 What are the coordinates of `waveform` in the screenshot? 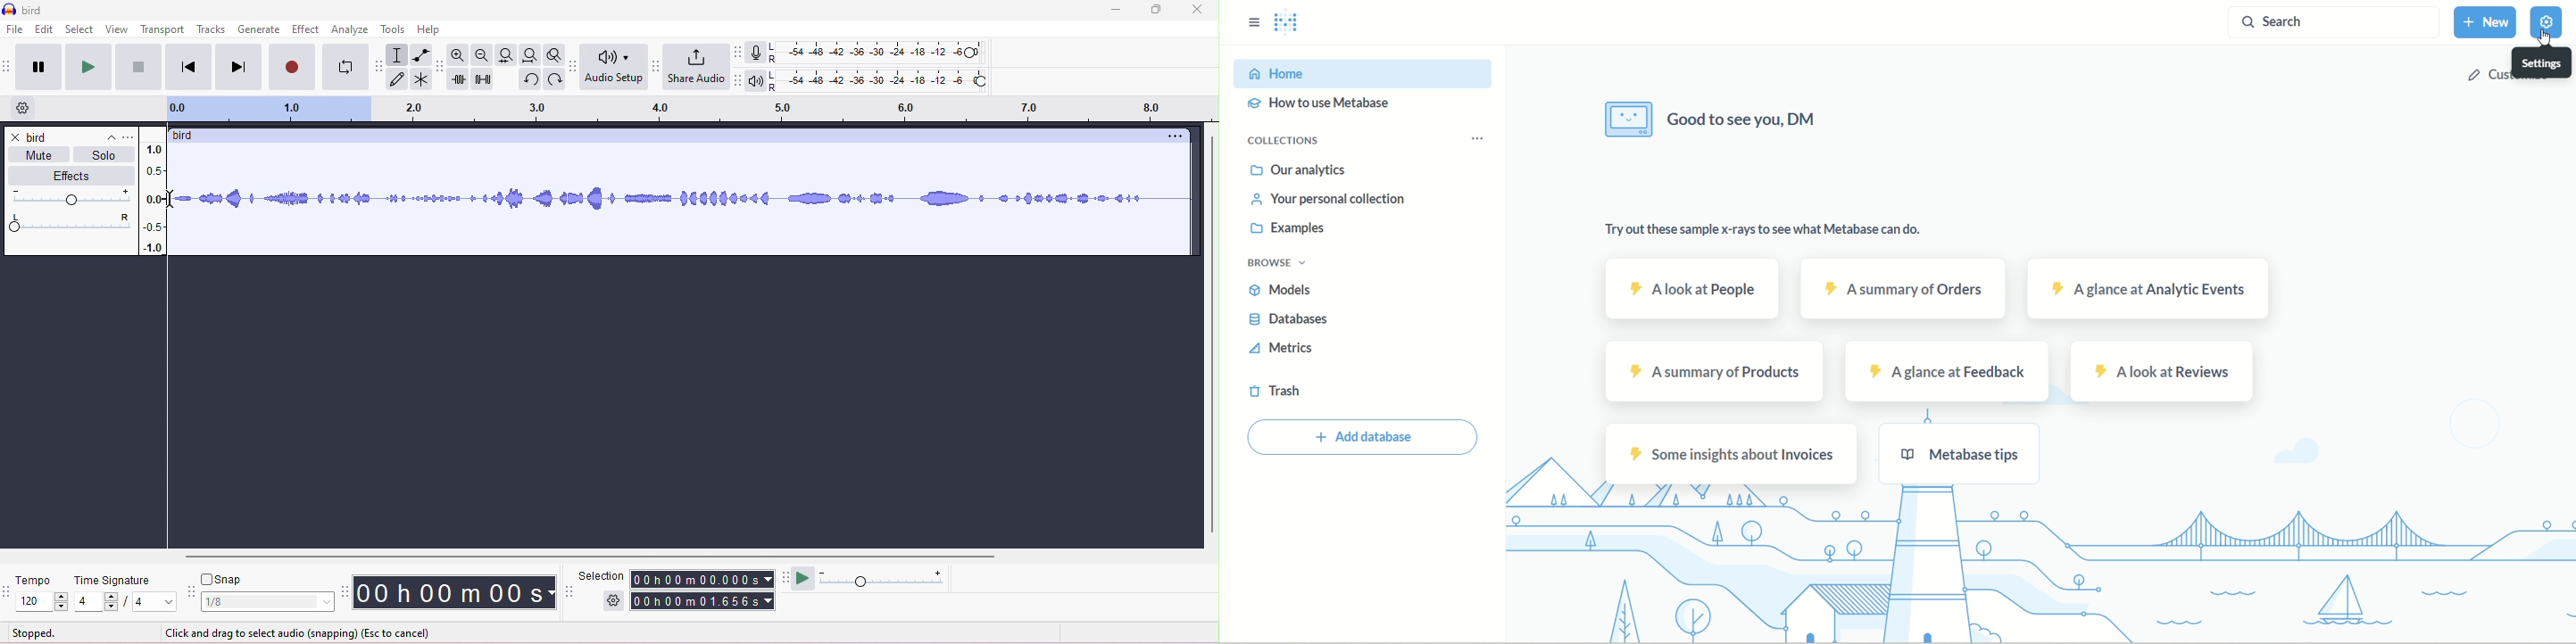 It's located at (680, 194).